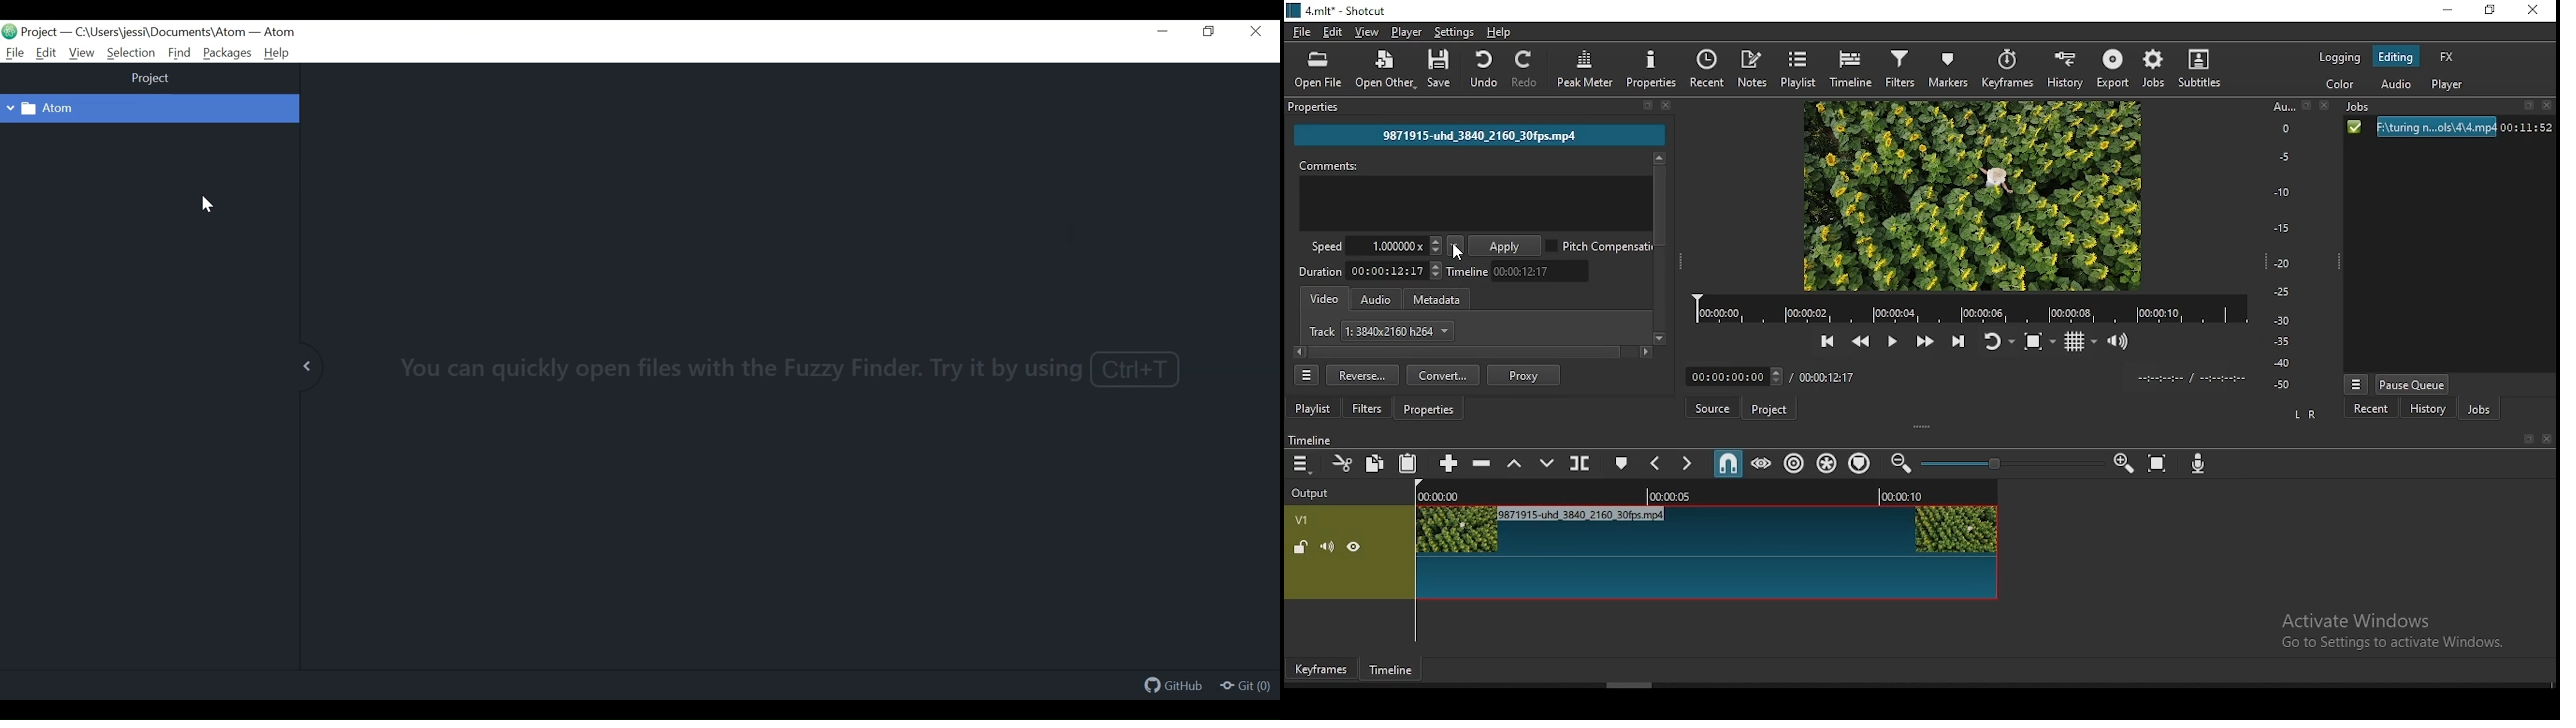  What do you see at coordinates (1502, 31) in the screenshot?
I see `help` at bounding box center [1502, 31].